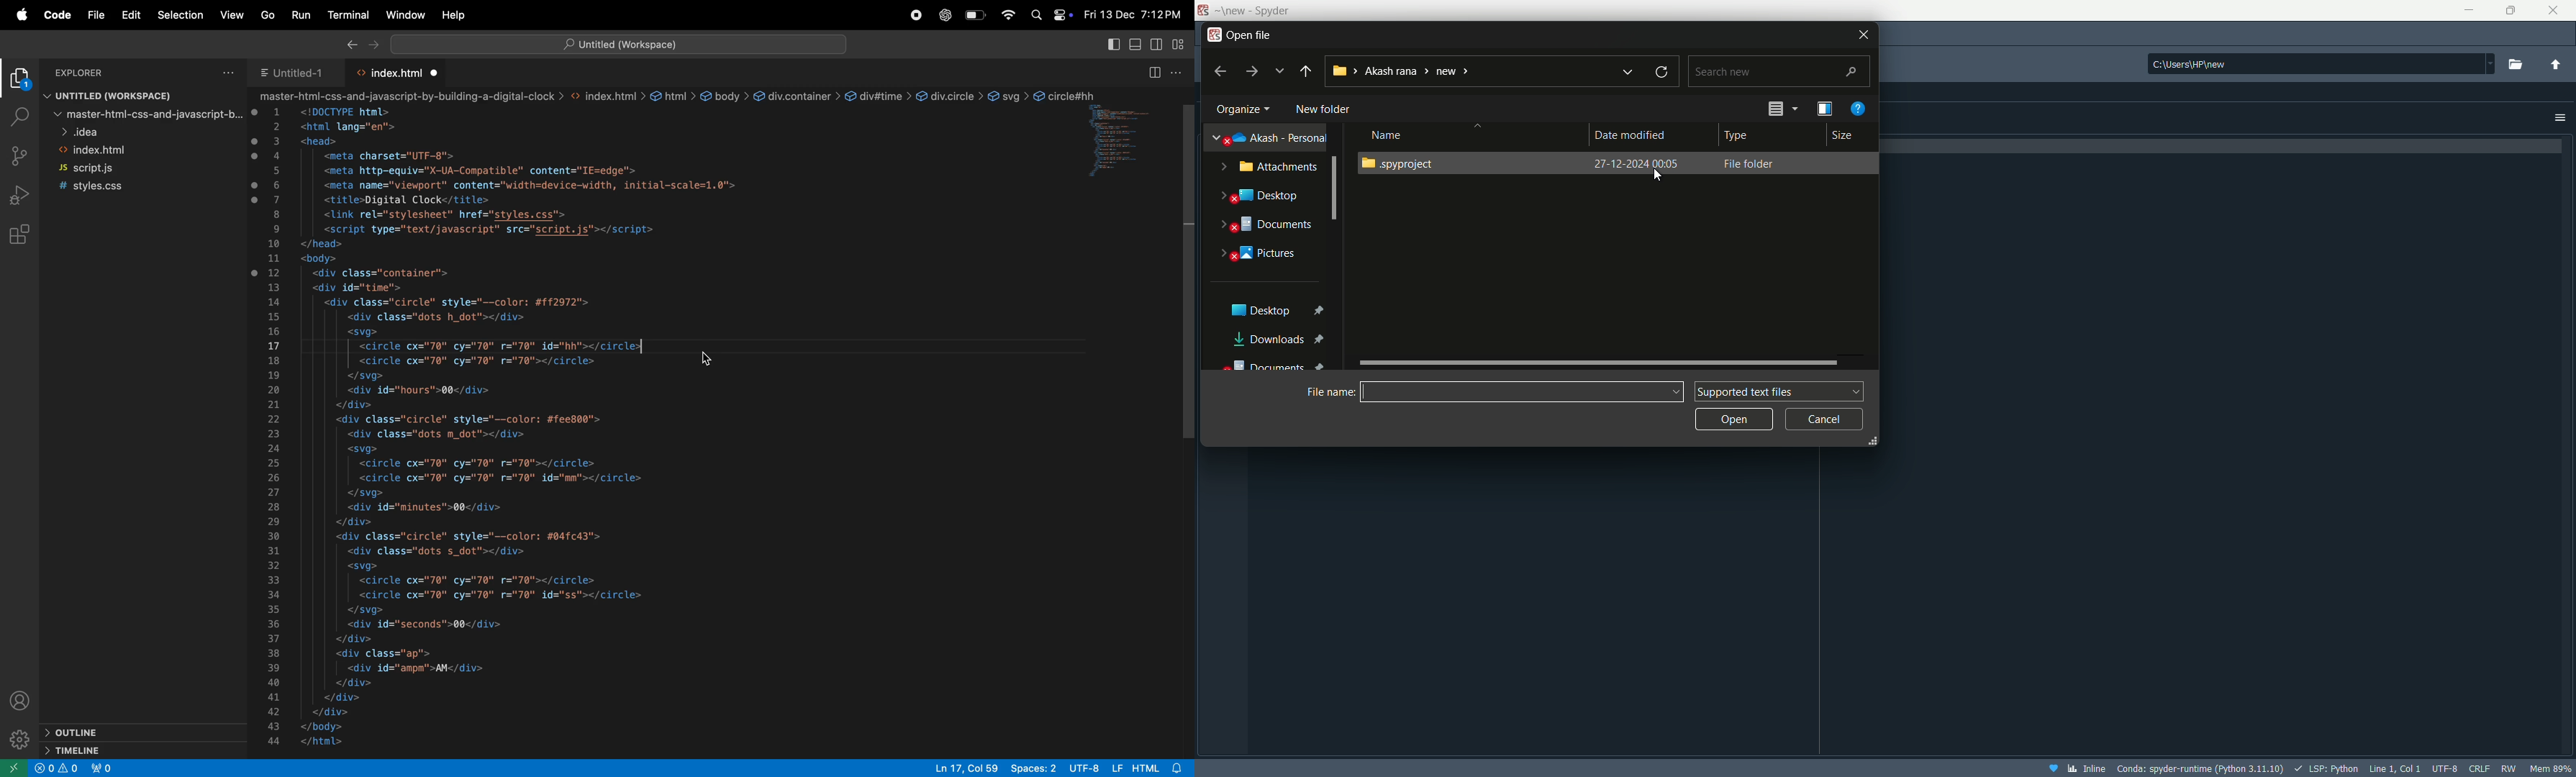  Describe the element at coordinates (1271, 225) in the screenshot. I see `Document ` at that location.